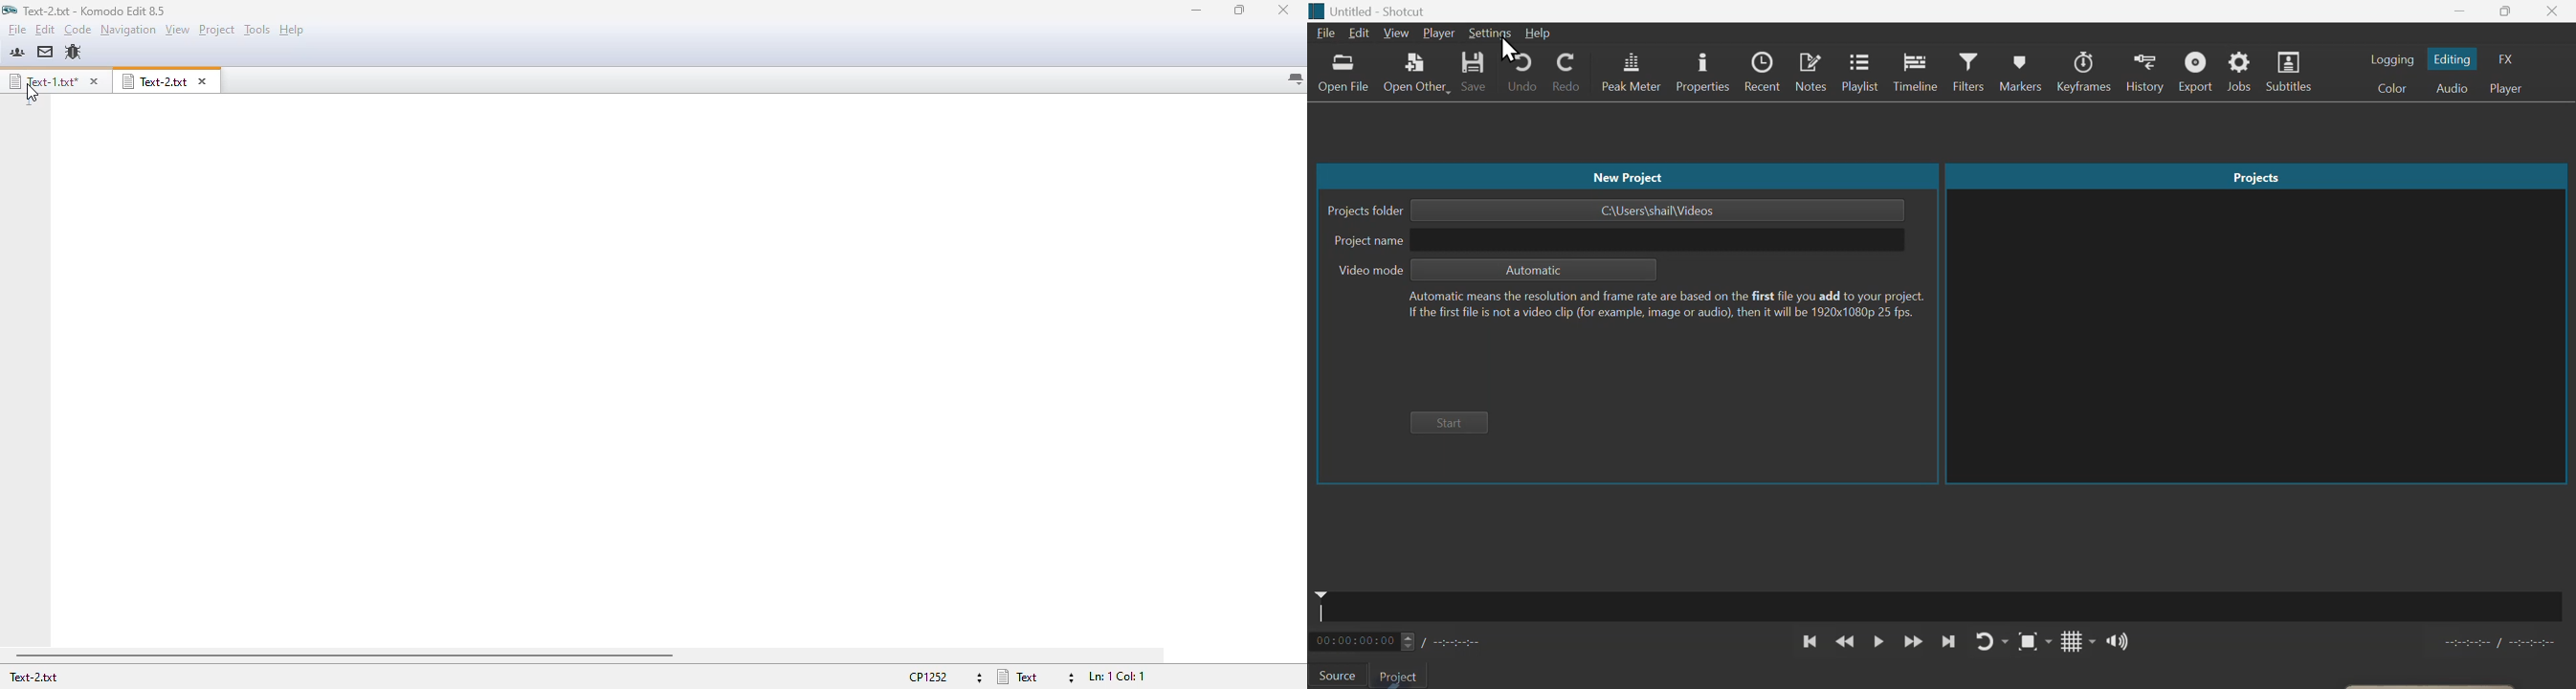 The height and width of the screenshot is (700, 2576). What do you see at coordinates (1340, 674) in the screenshot?
I see `Source` at bounding box center [1340, 674].